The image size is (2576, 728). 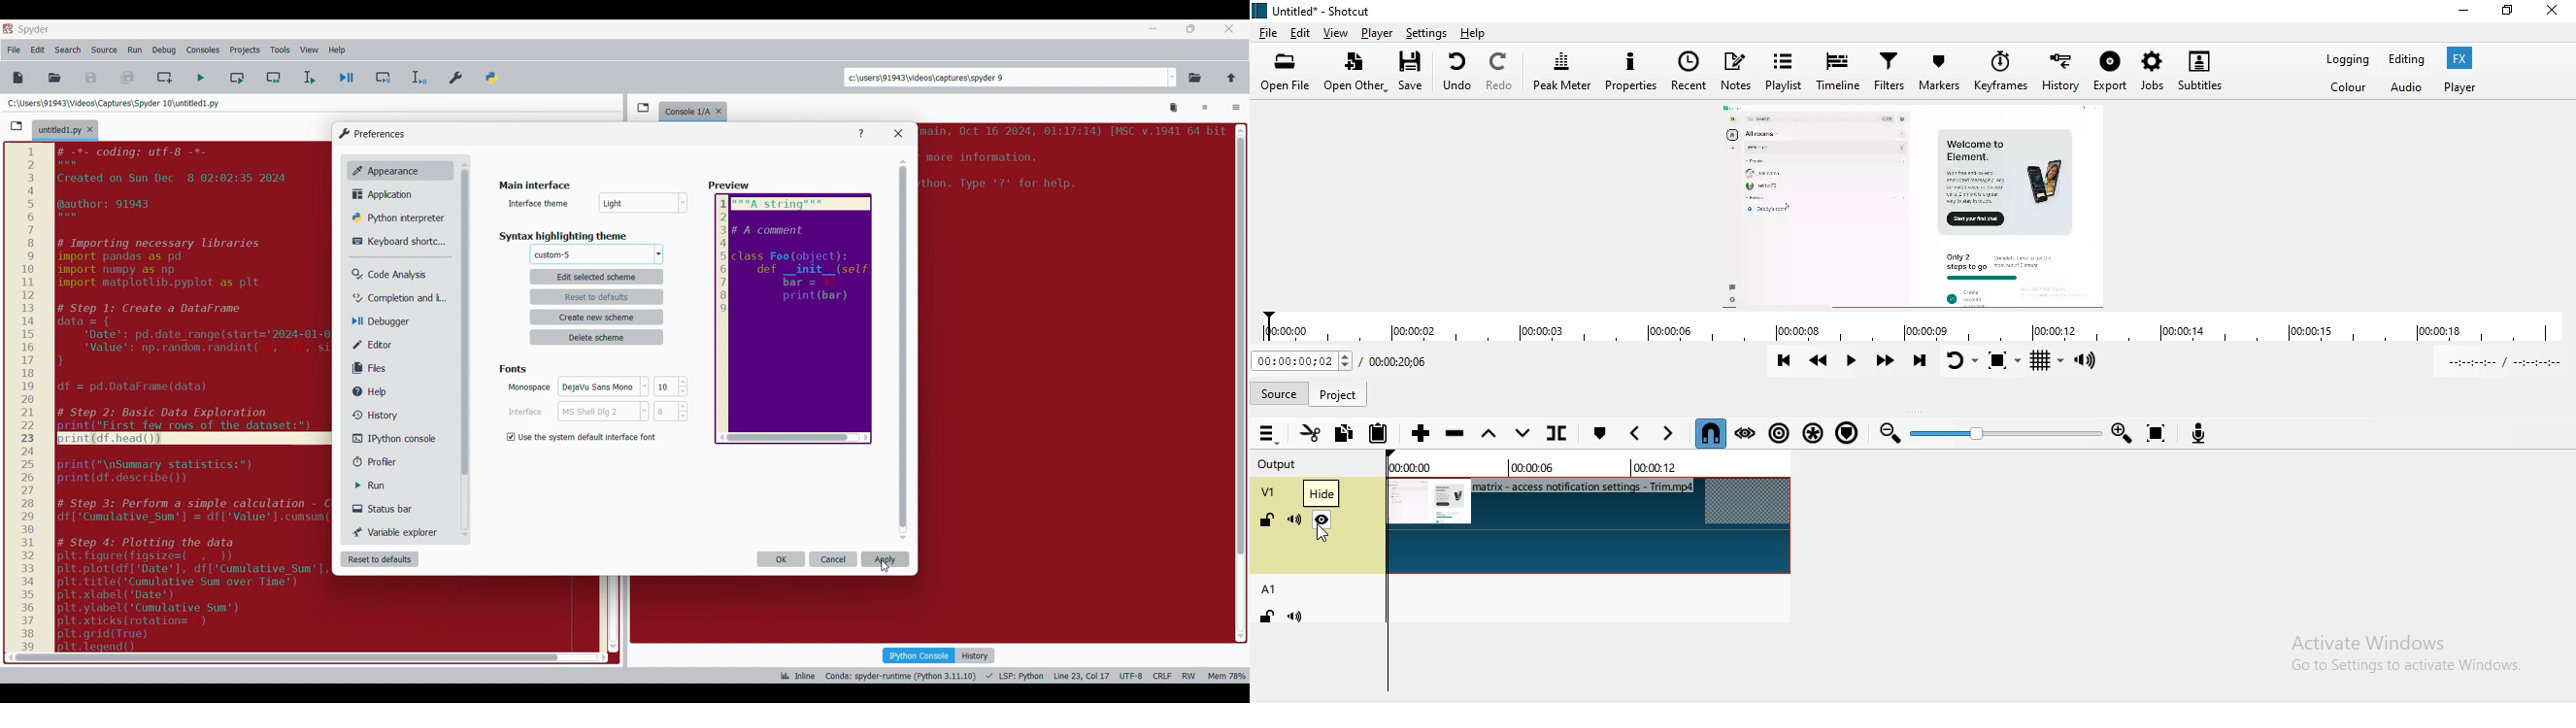 I want to click on code, so click(x=195, y=396).